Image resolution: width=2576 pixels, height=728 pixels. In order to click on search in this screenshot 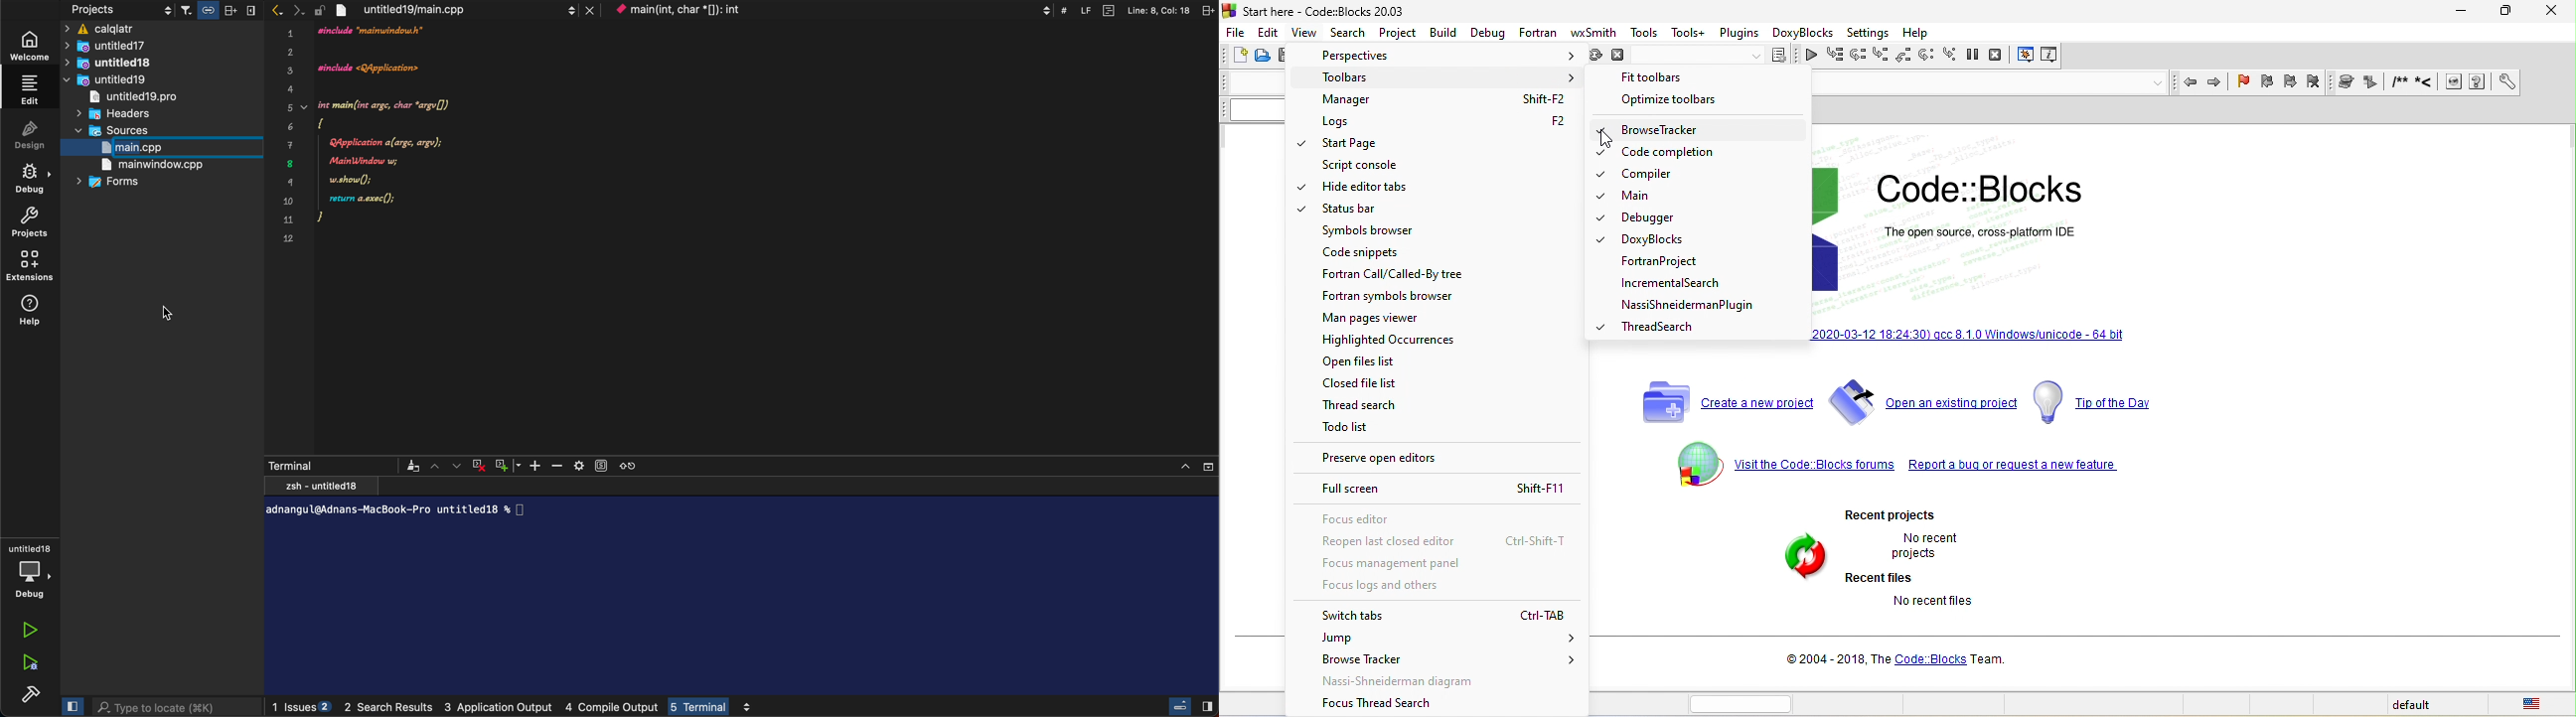, I will do `click(1346, 33)`.